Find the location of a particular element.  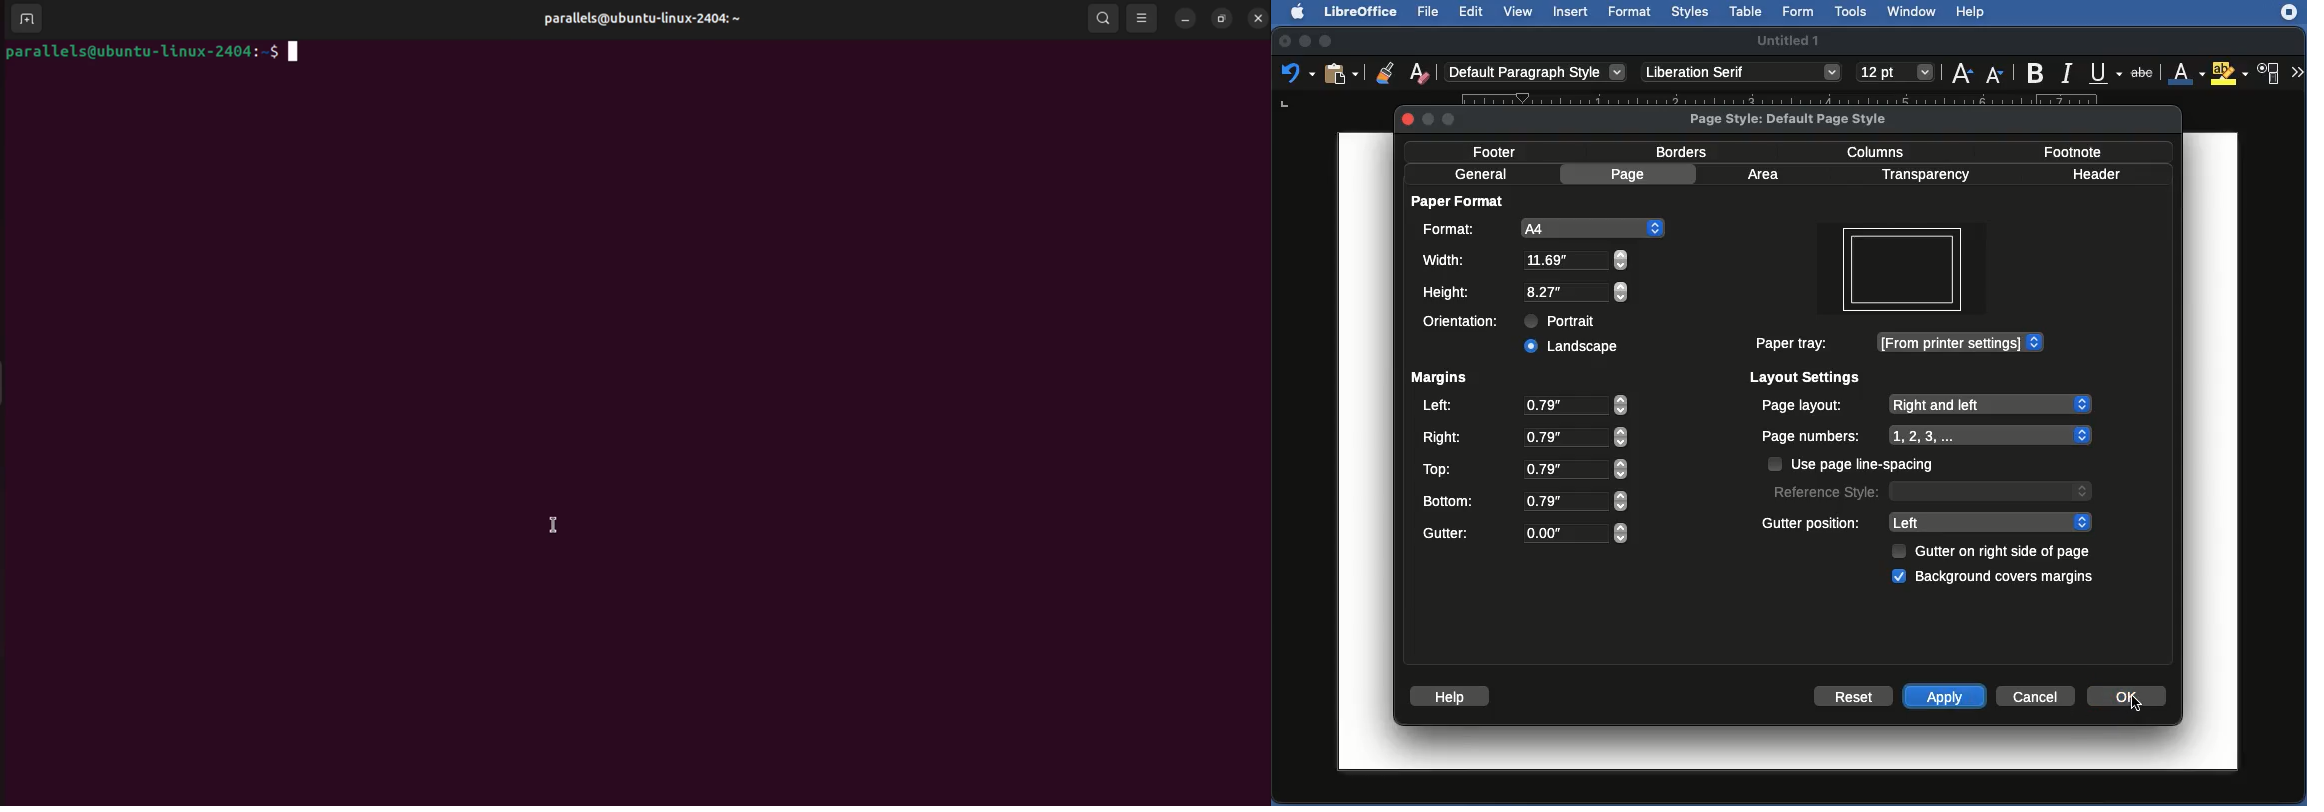

Printer settings is located at coordinates (1961, 343).